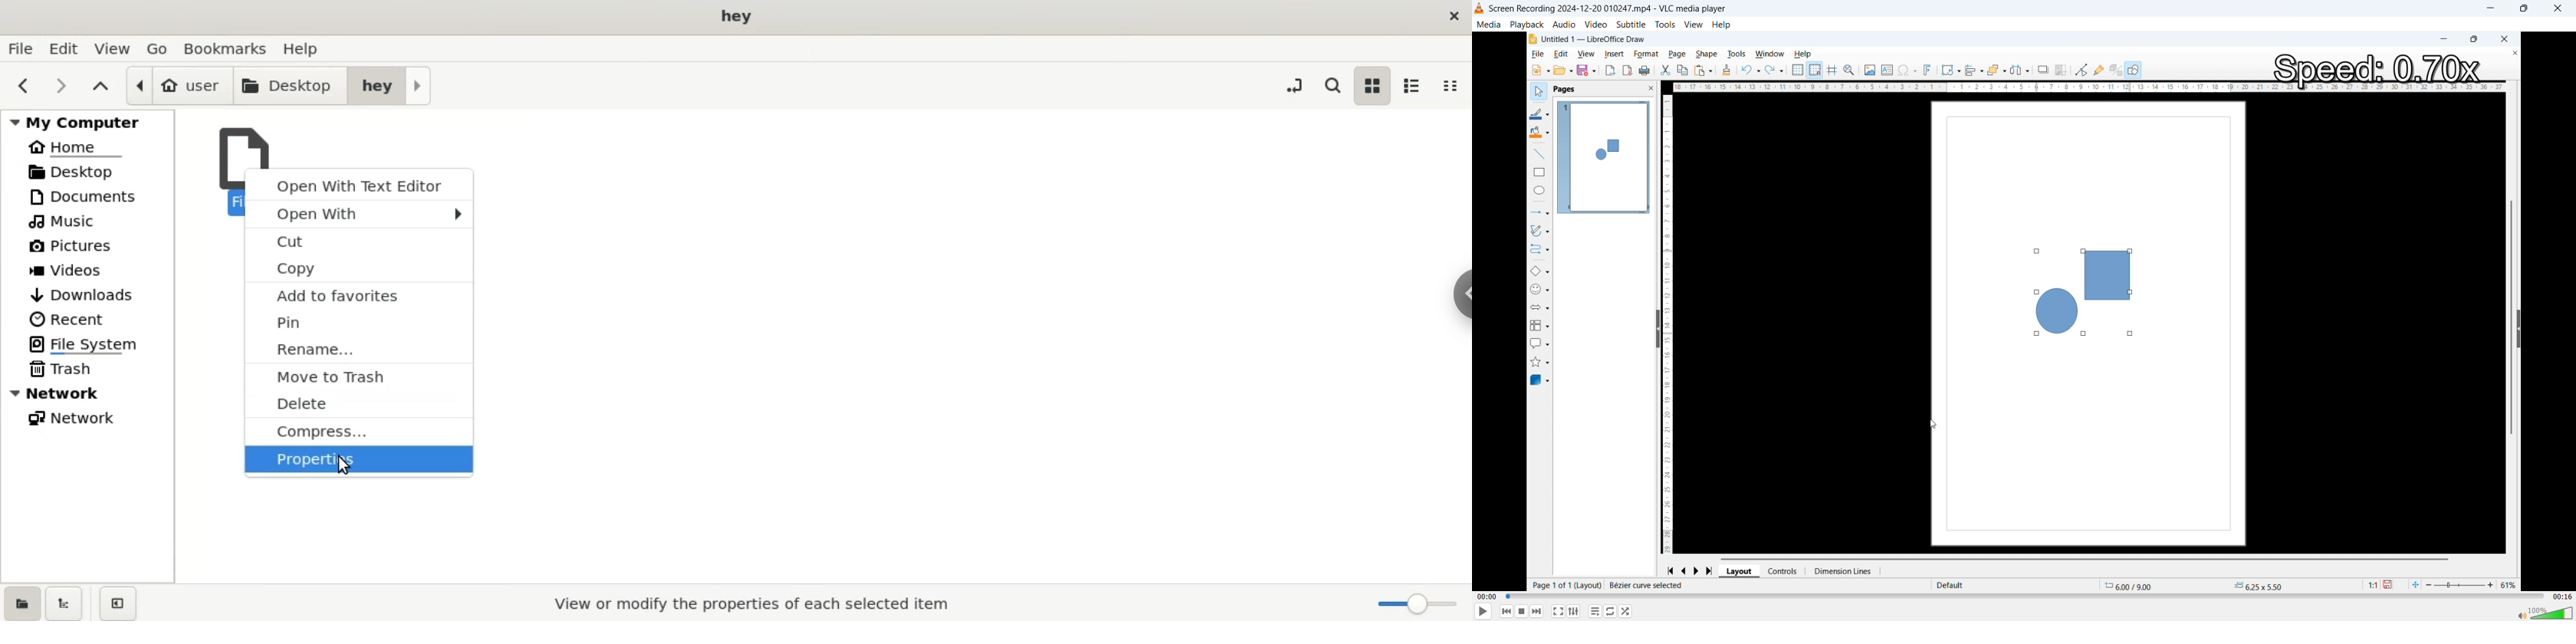  What do you see at coordinates (62, 85) in the screenshot?
I see `nect` at bounding box center [62, 85].